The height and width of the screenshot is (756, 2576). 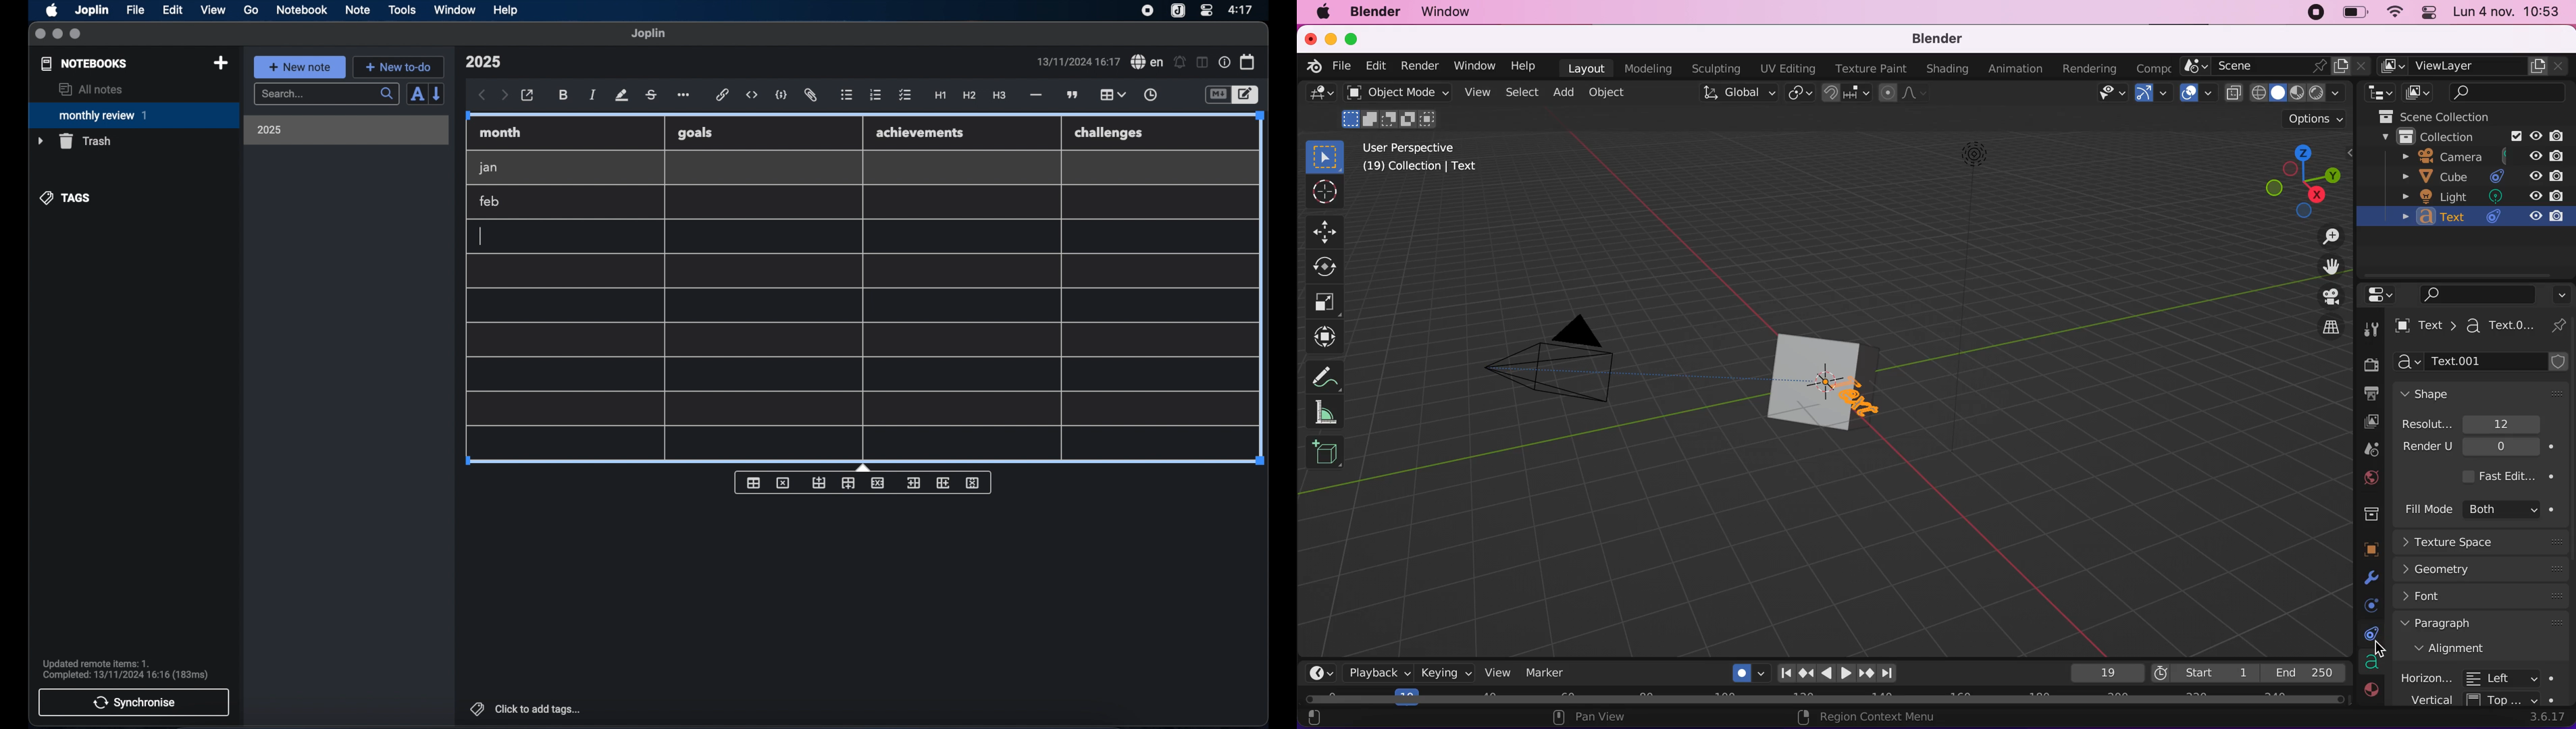 I want to click on synchronise, so click(x=134, y=702).